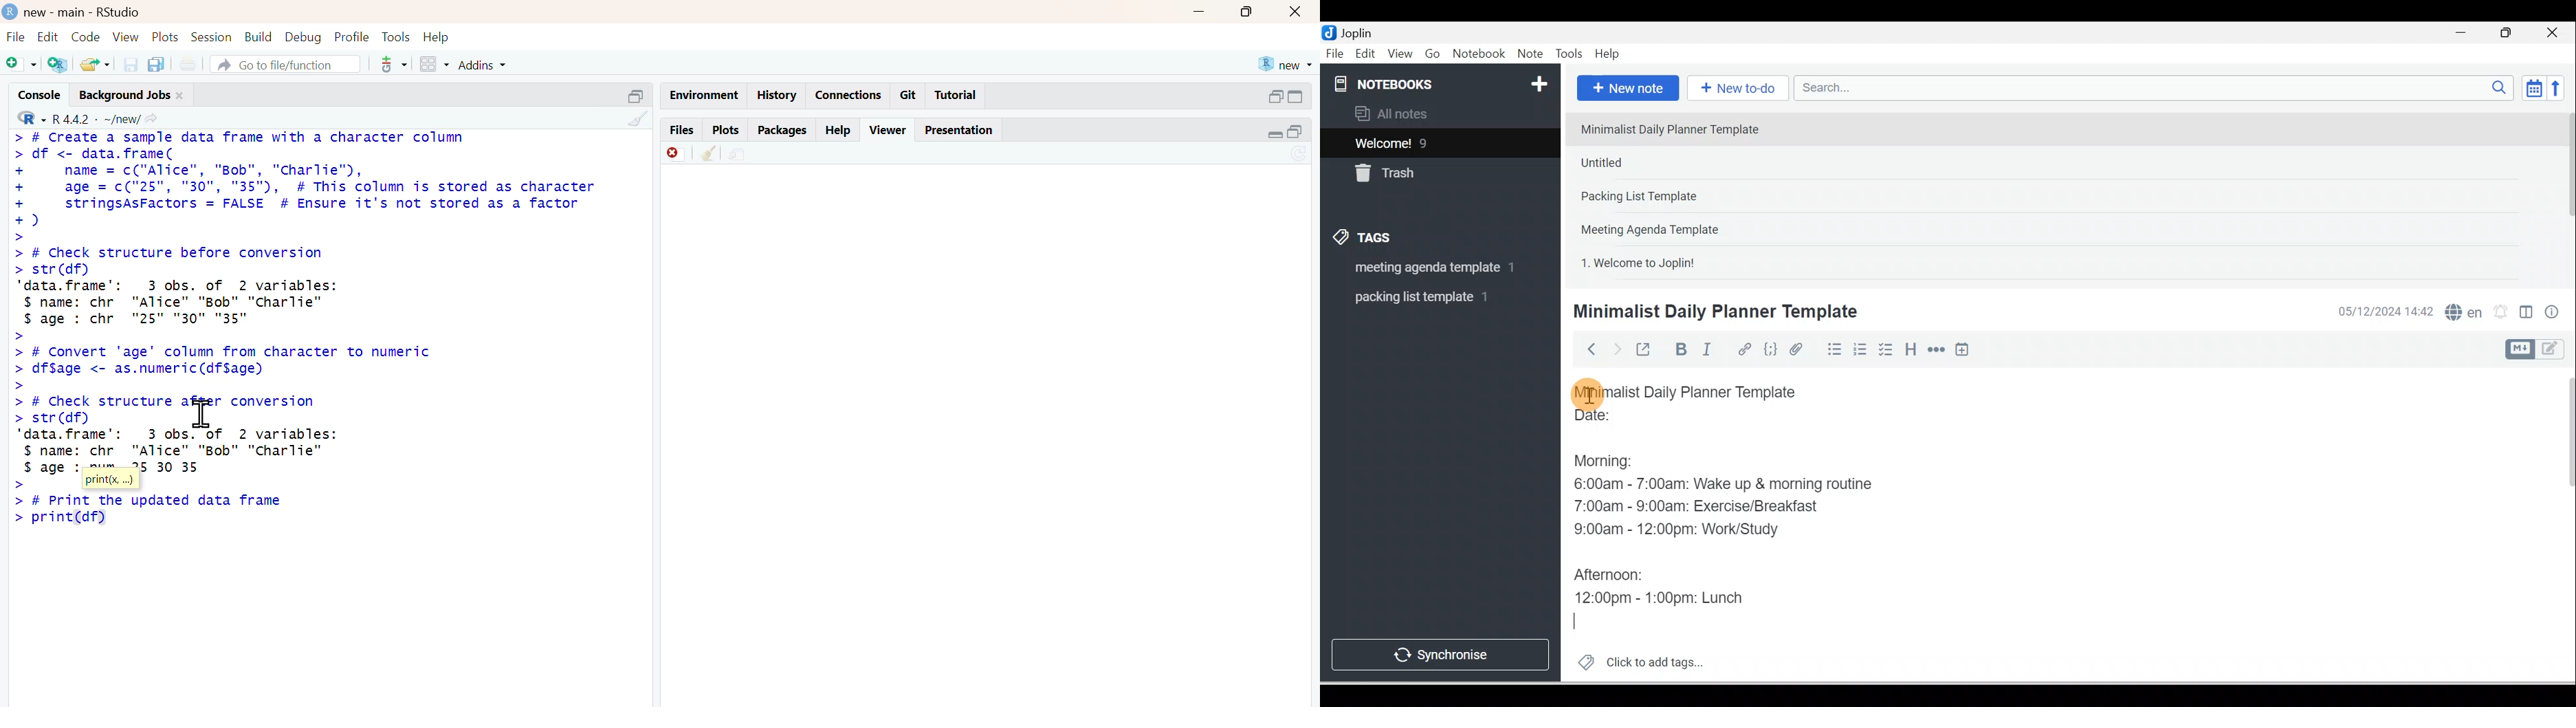  What do you see at coordinates (48, 37) in the screenshot?
I see `edit` at bounding box center [48, 37].